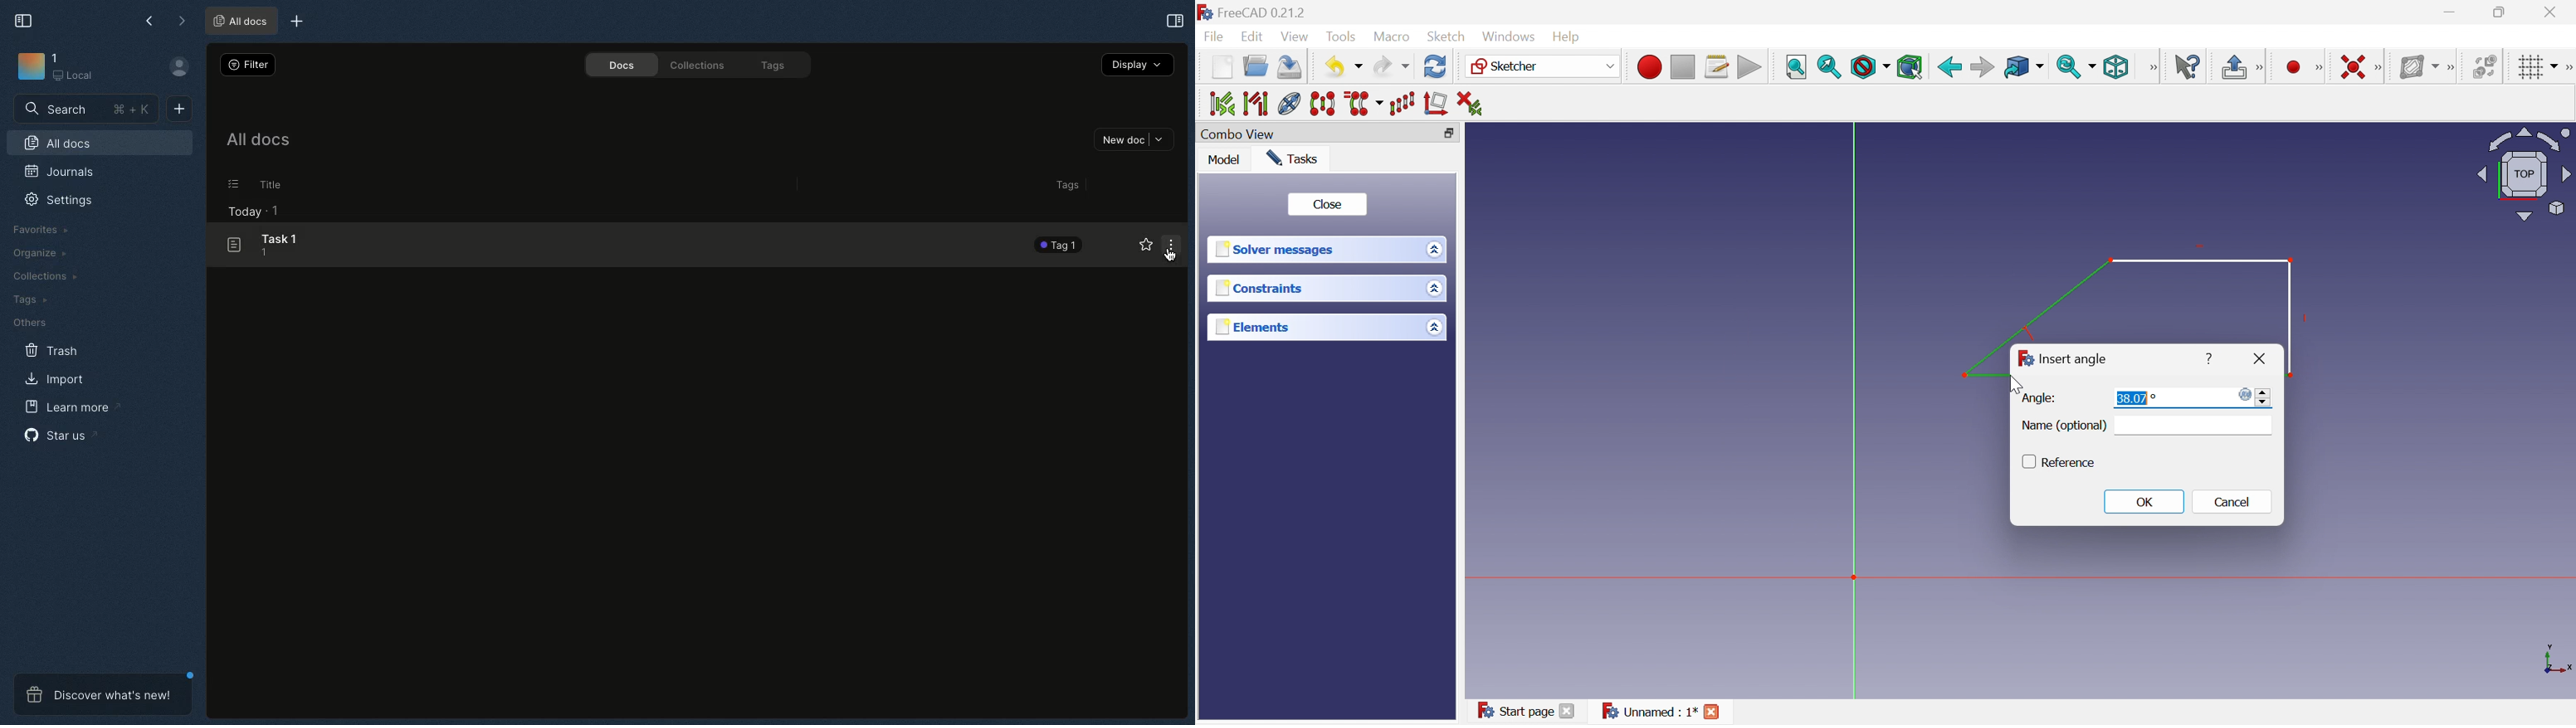 This screenshot has width=2576, height=728. What do you see at coordinates (1289, 104) in the screenshot?
I see `Show/Hide internal geometry` at bounding box center [1289, 104].